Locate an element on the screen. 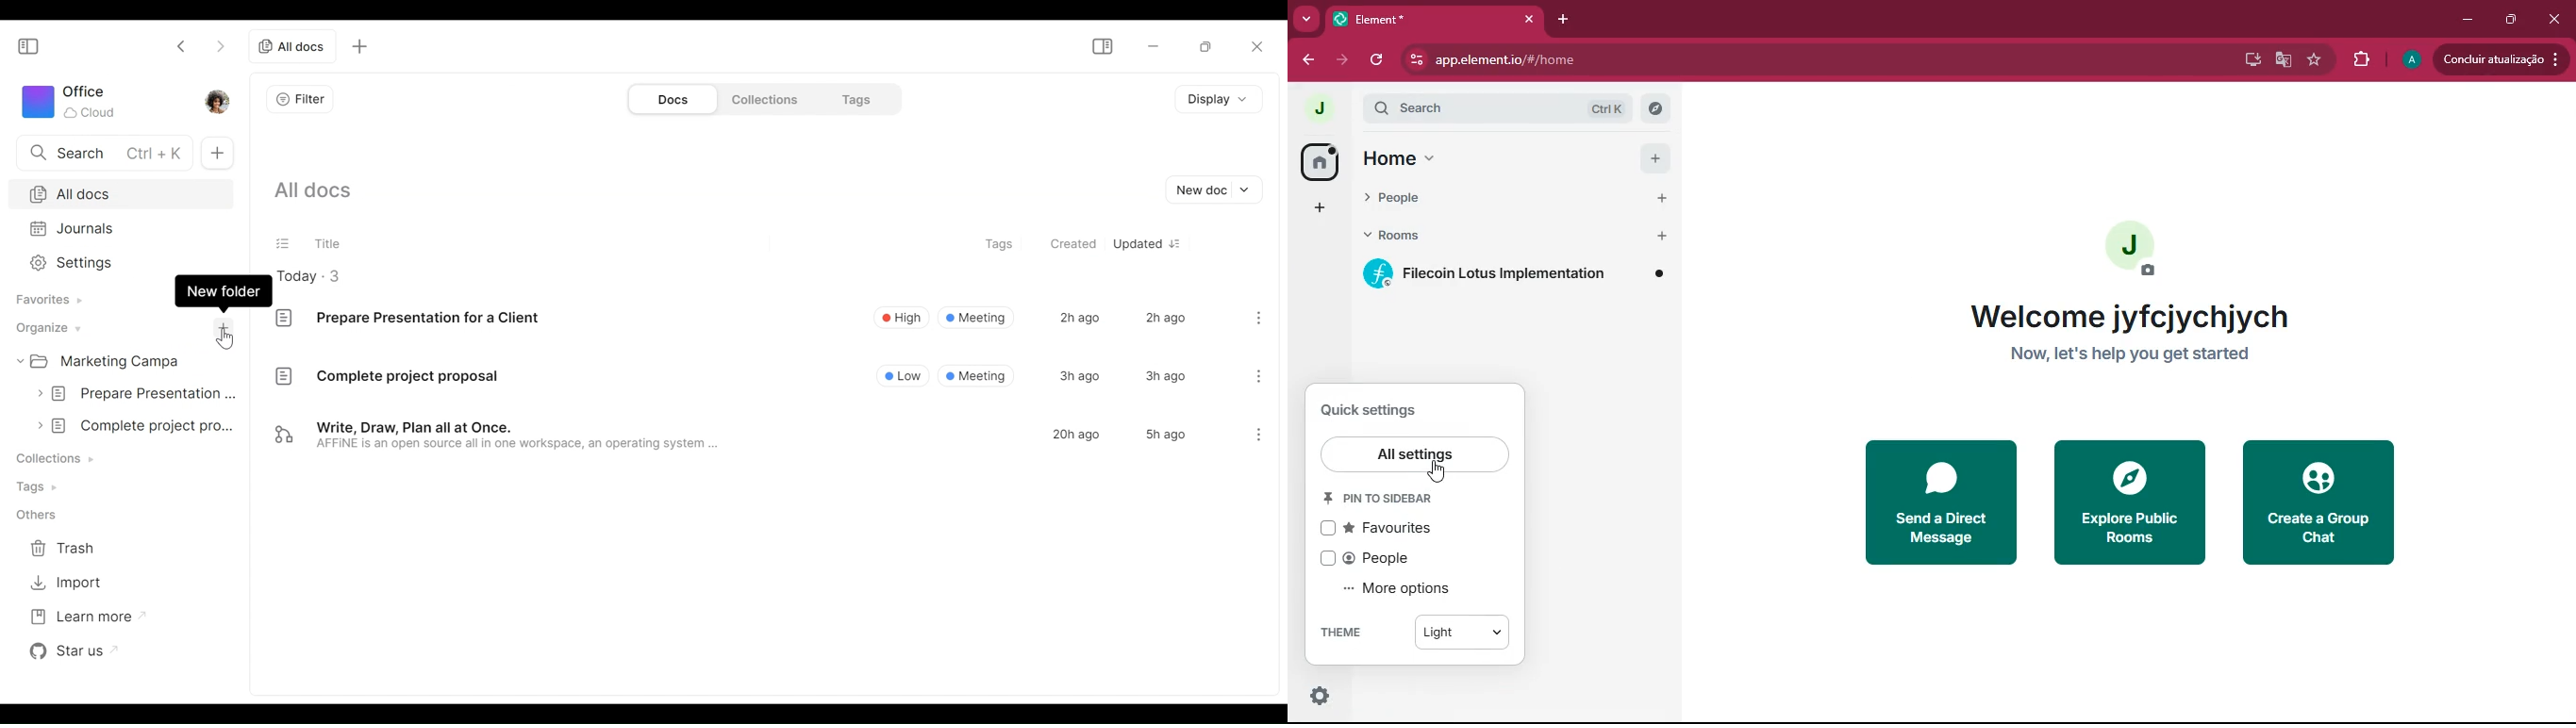  favorites  is located at coordinates (1380, 528).